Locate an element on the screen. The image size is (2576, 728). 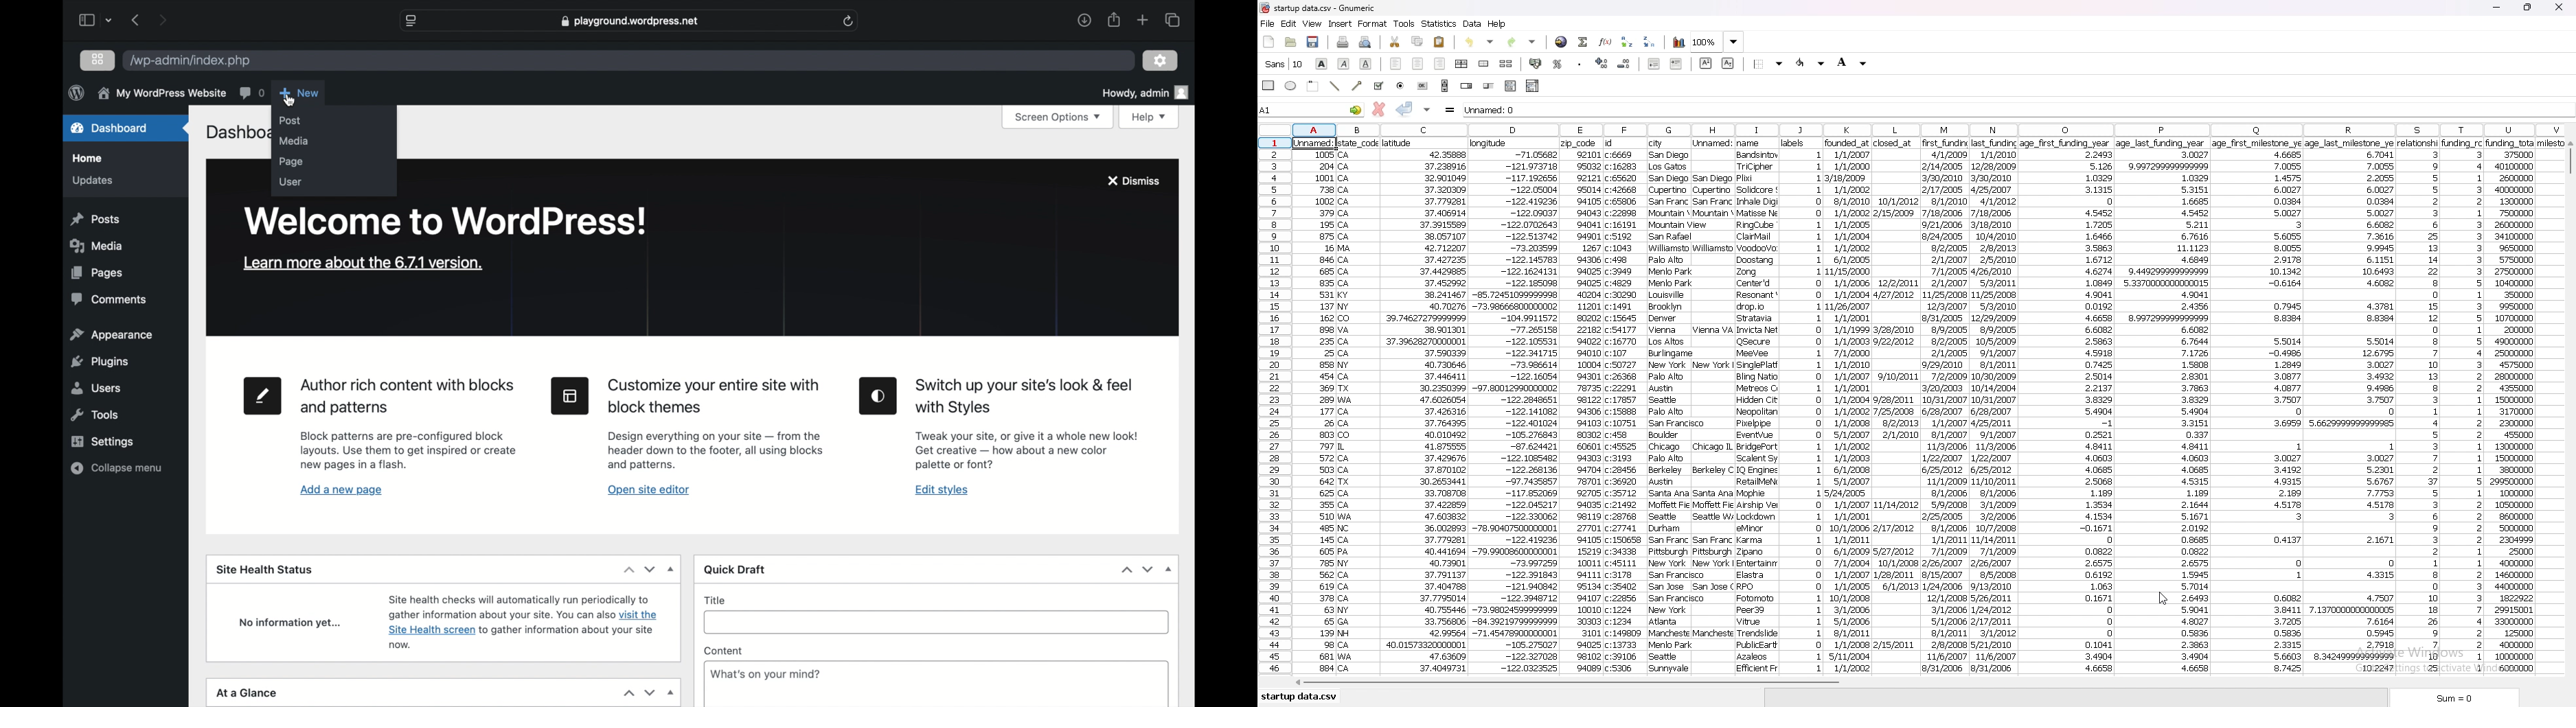
cursor is located at coordinates (290, 102).